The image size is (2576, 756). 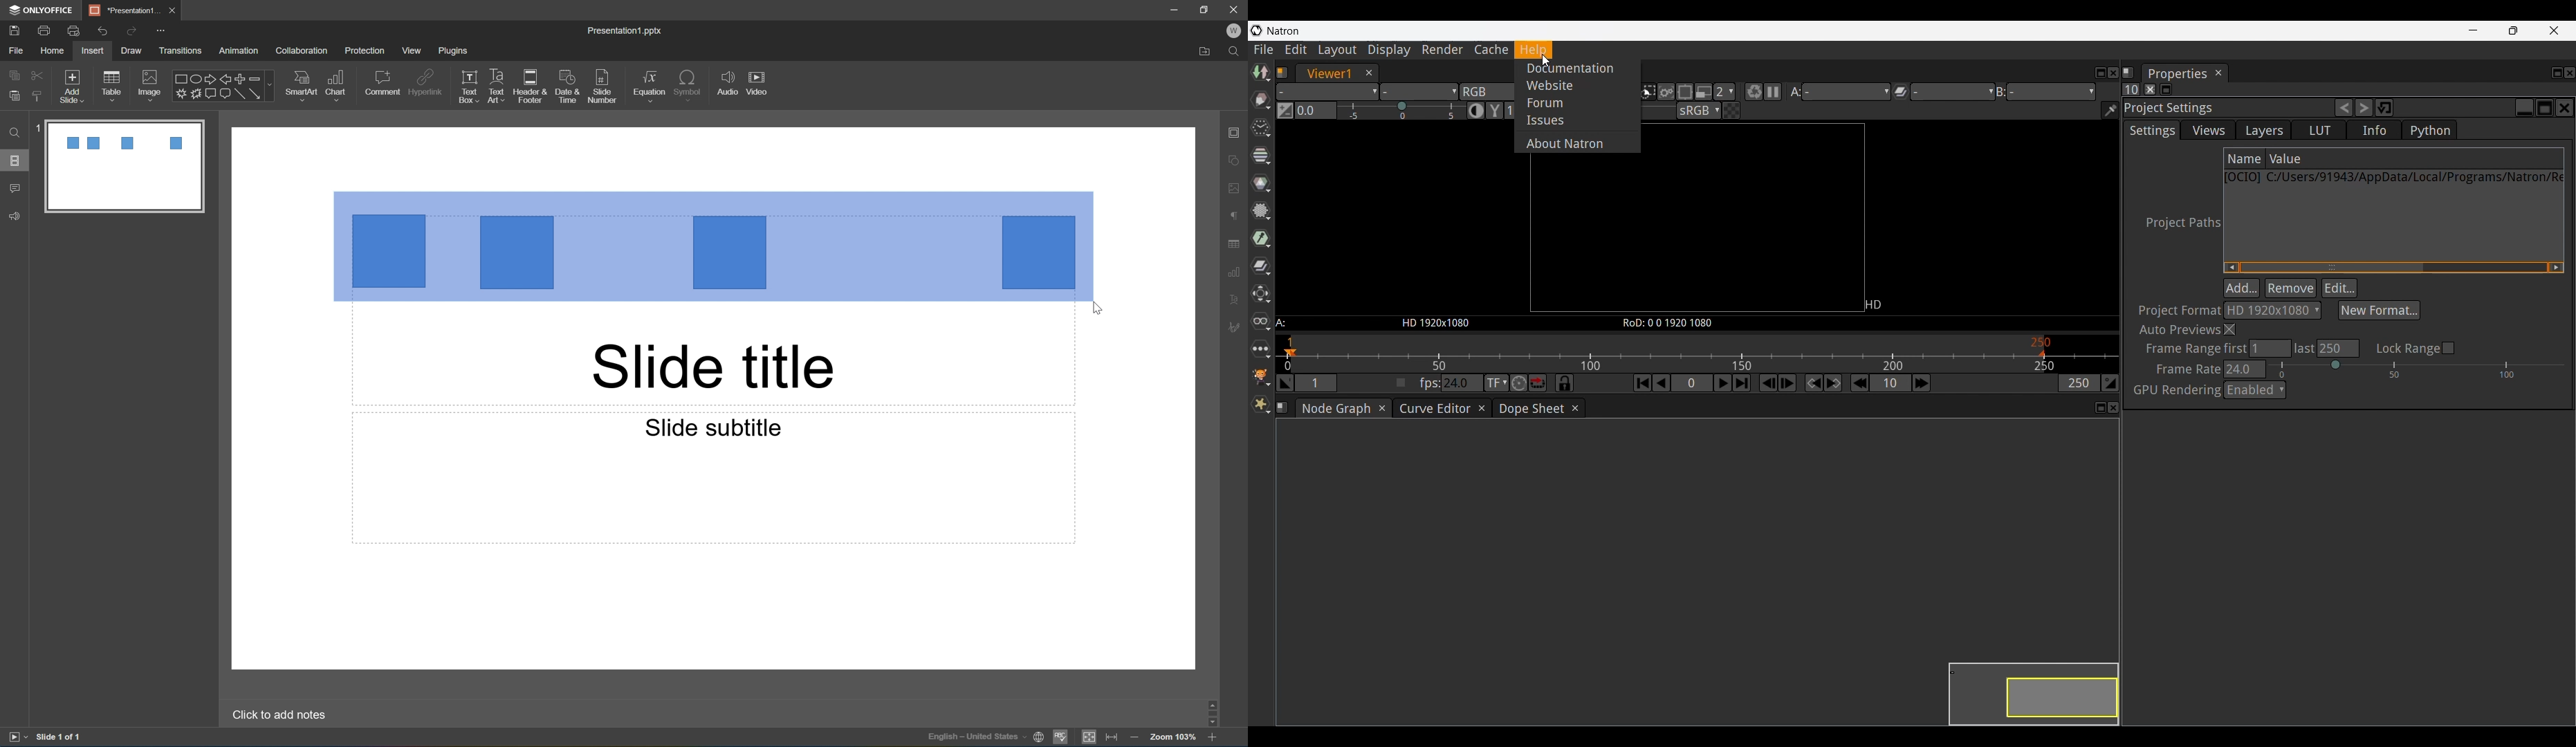 I want to click on hyperlink, so click(x=427, y=81).